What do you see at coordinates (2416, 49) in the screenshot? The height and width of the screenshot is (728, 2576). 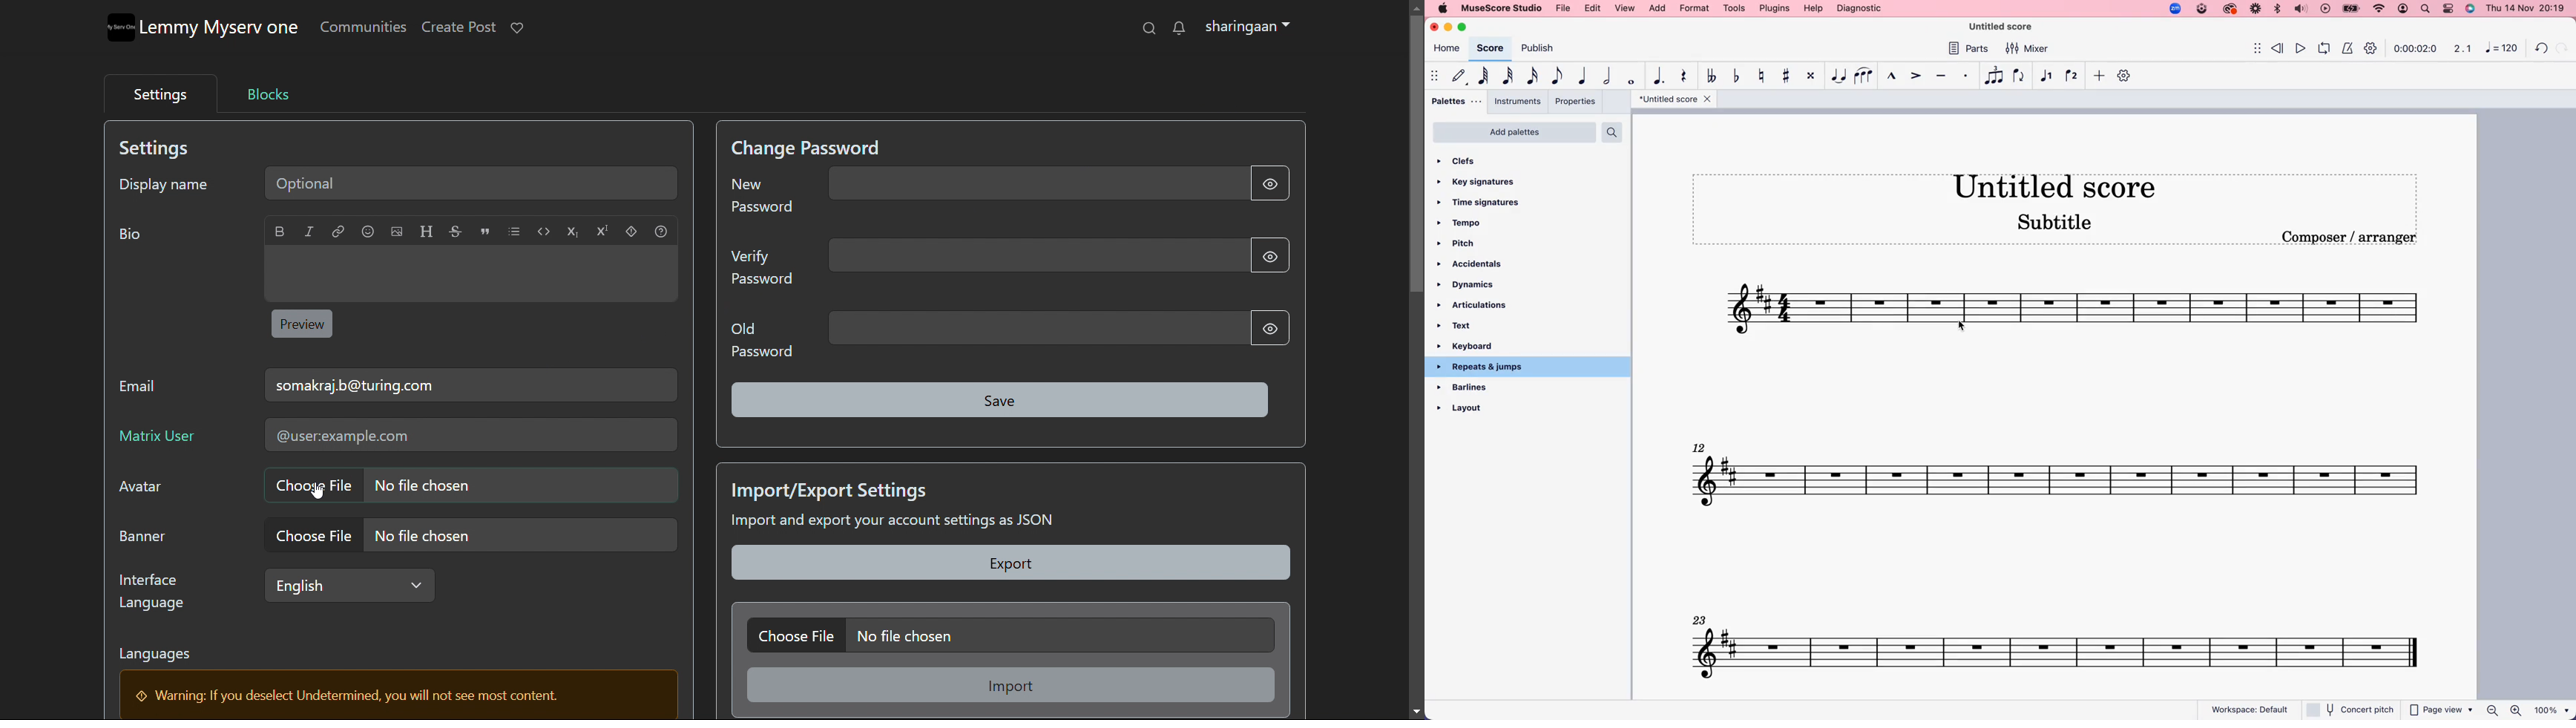 I see `time` at bounding box center [2416, 49].